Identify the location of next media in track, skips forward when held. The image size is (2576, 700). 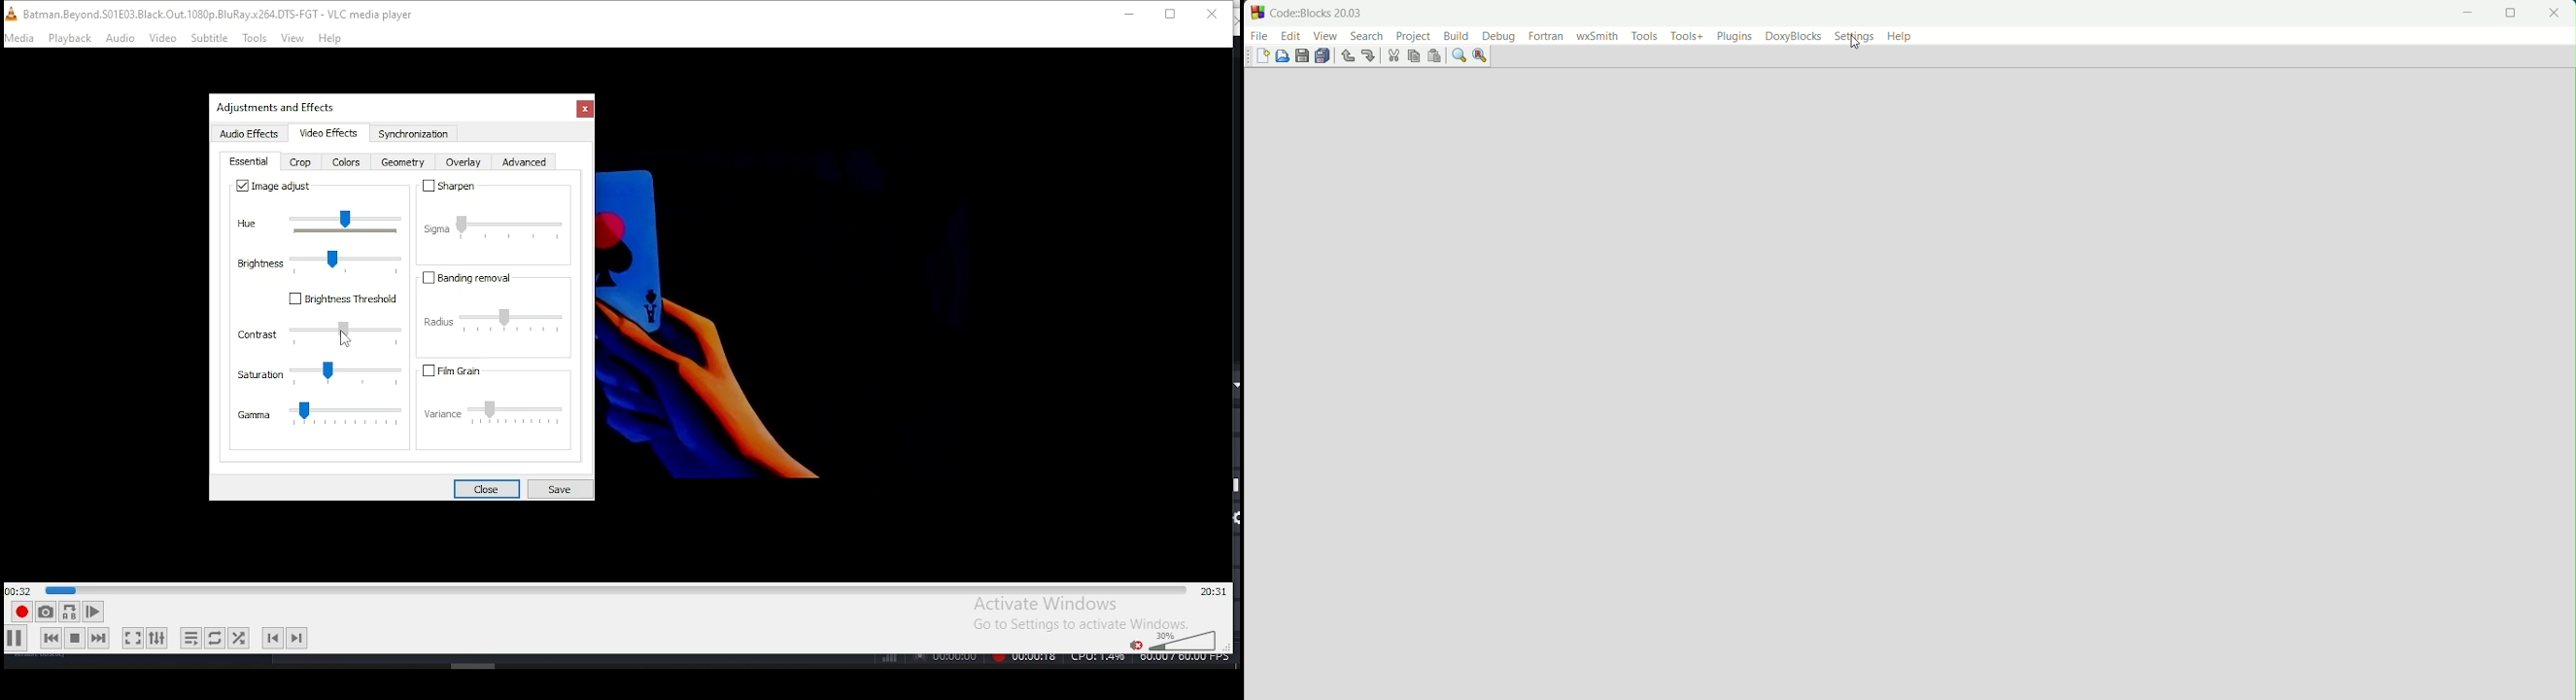
(99, 639).